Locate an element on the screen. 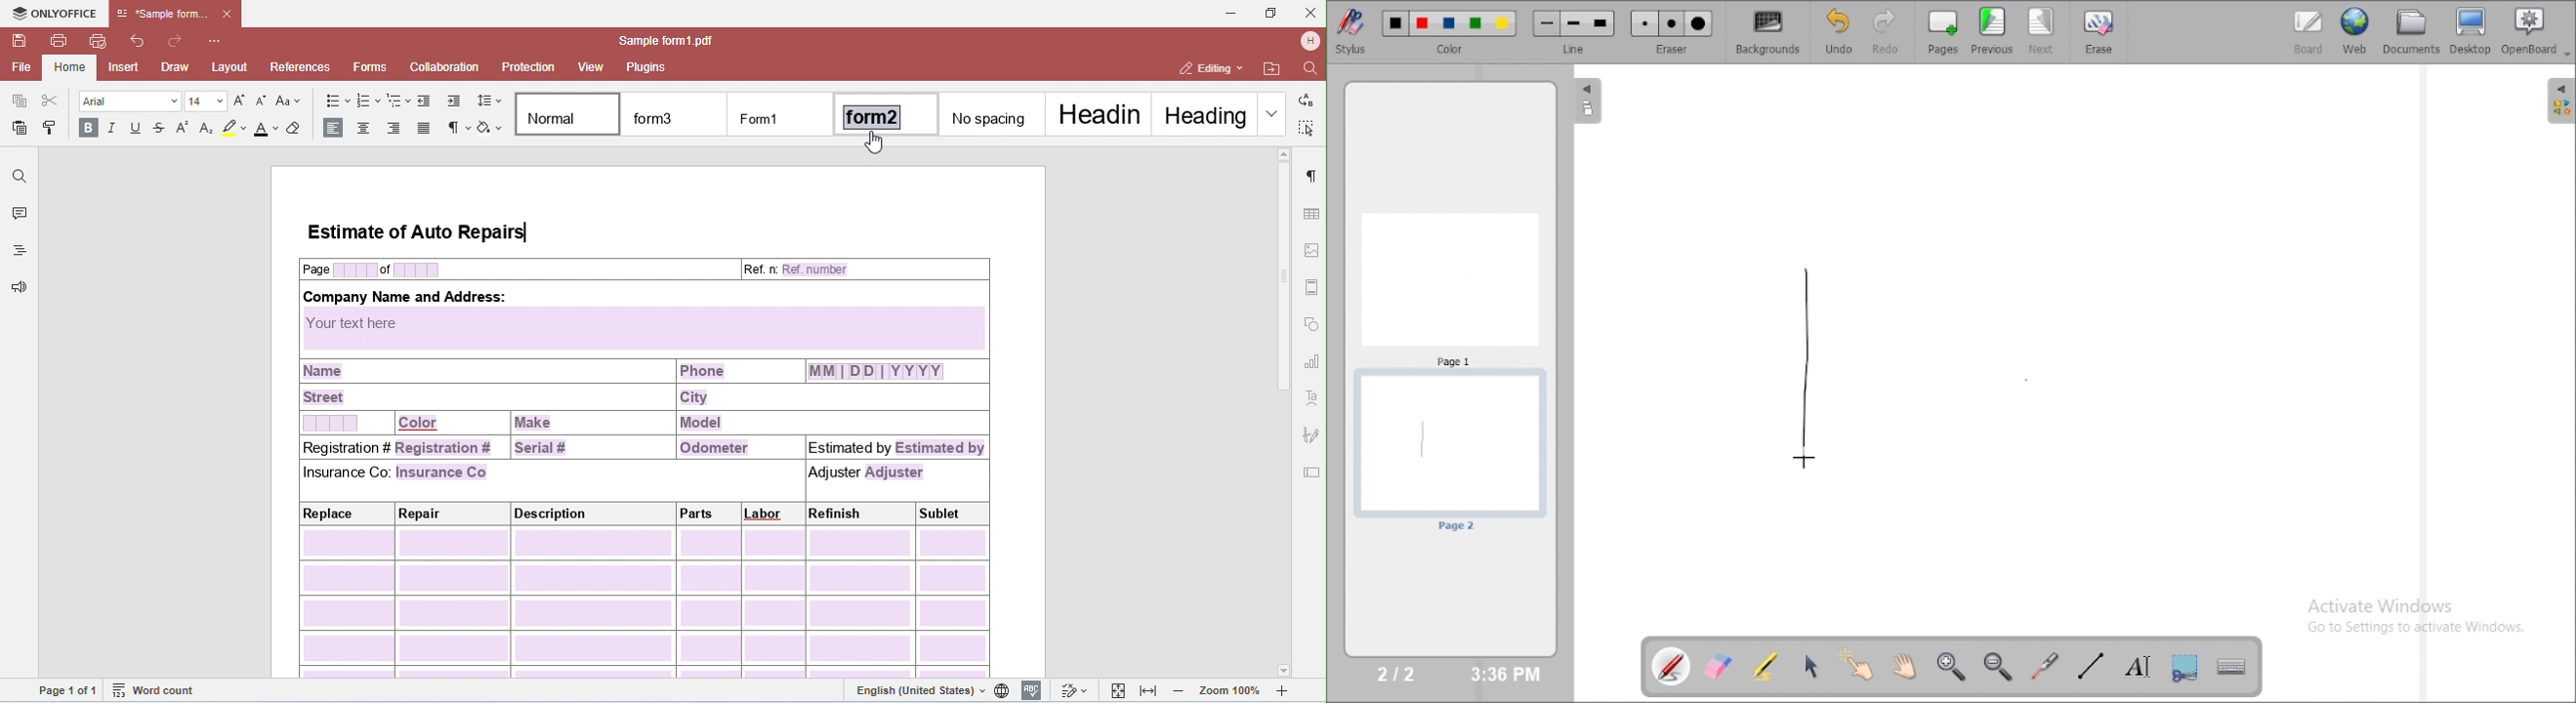 This screenshot has width=2576, height=728. write text is located at coordinates (2138, 667).